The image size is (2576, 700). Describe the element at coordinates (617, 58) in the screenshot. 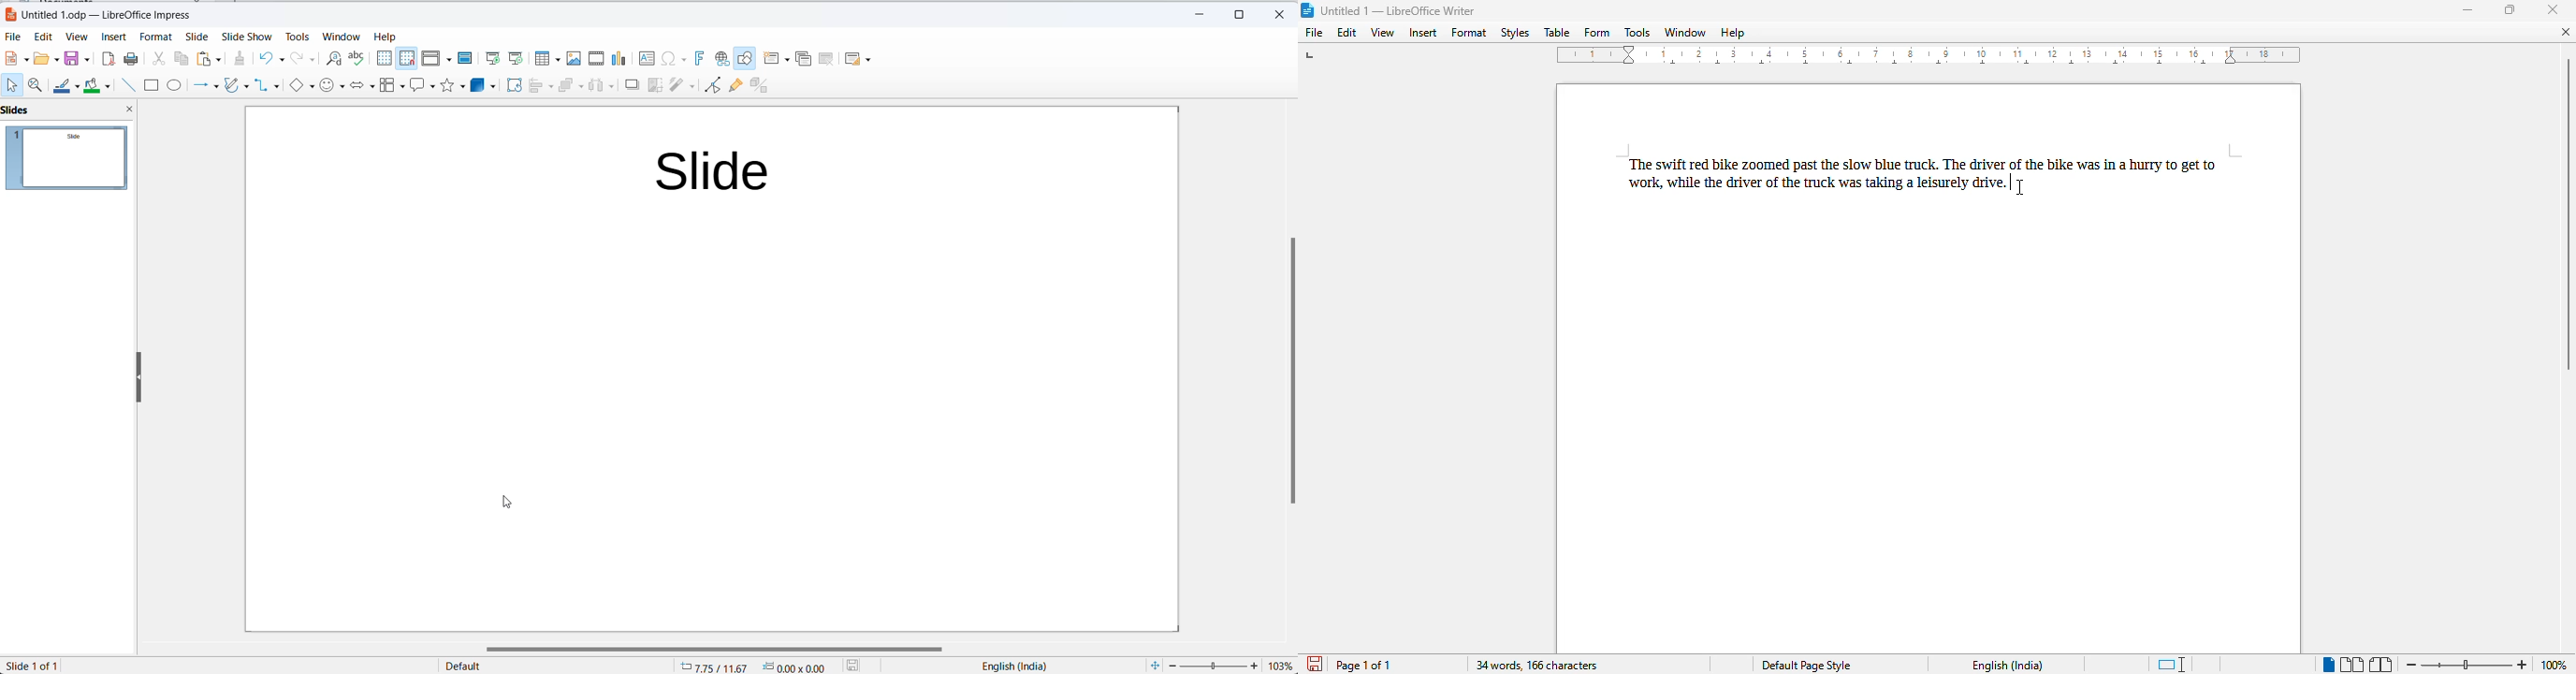

I see `insert chart` at that location.